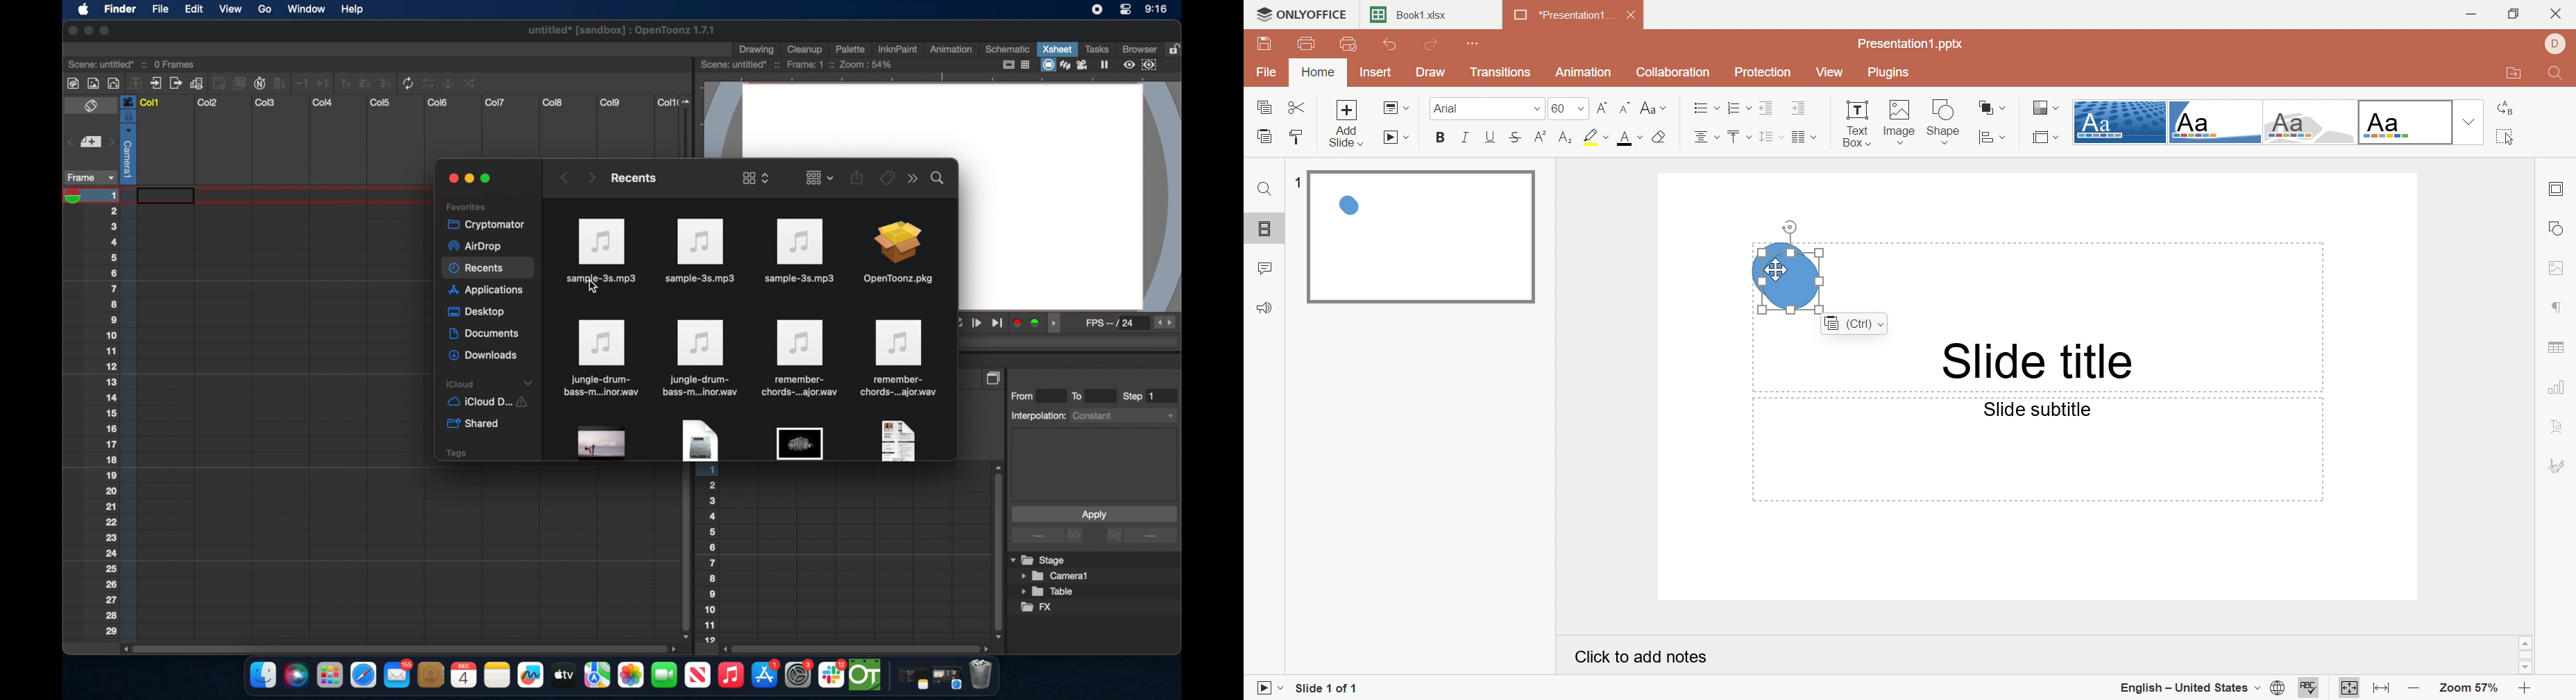  I want to click on view modes, so click(1076, 65).